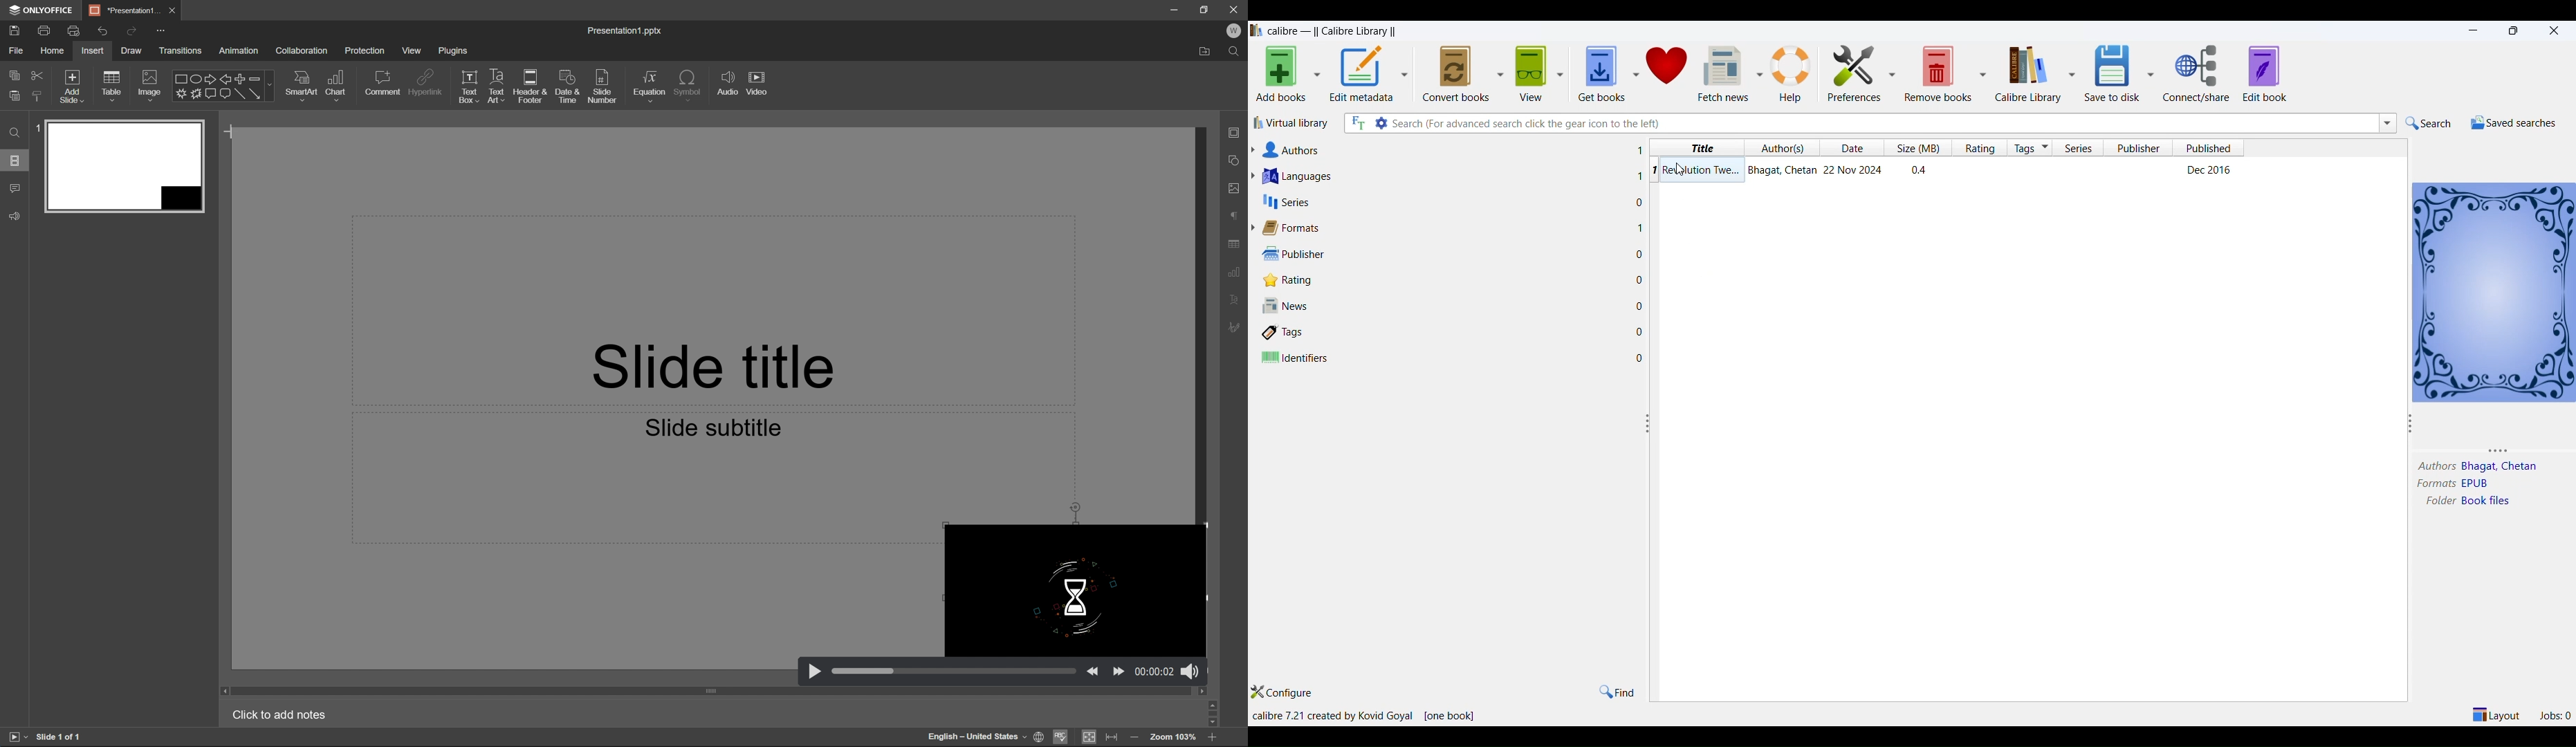  What do you see at coordinates (1287, 333) in the screenshot?
I see `tags` at bounding box center [1287, 333].